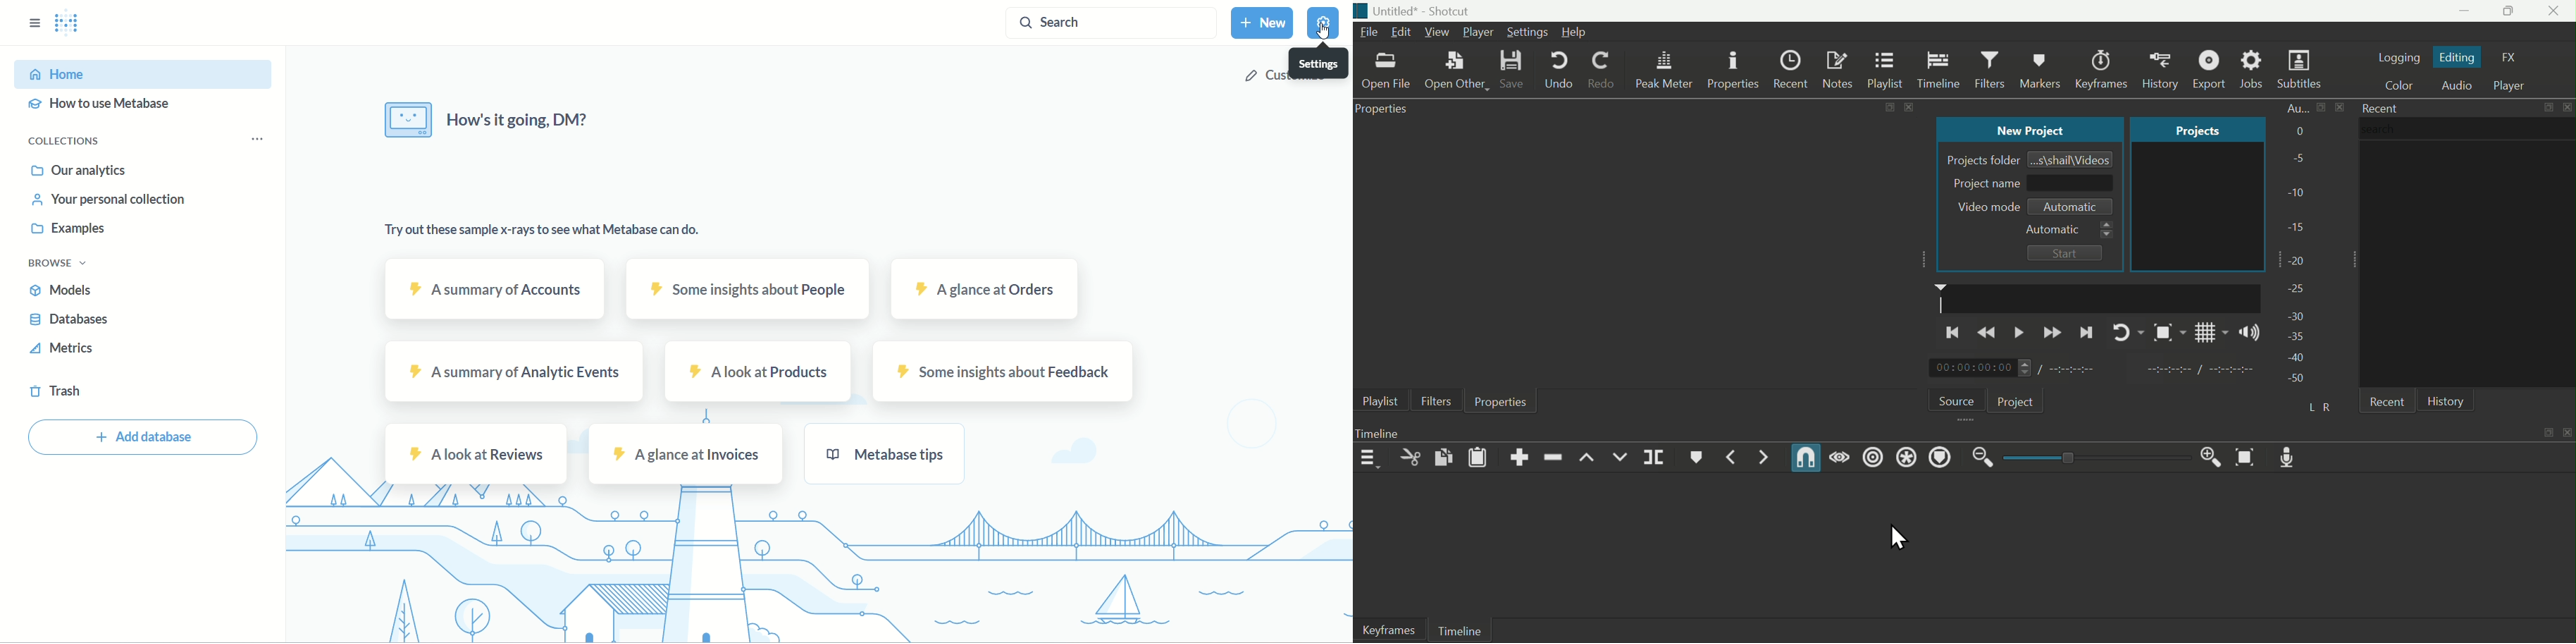  What do you see at coordinates (2186, 129) in the screenshot?
I see `Projects` at bounding box center [2186, 129].